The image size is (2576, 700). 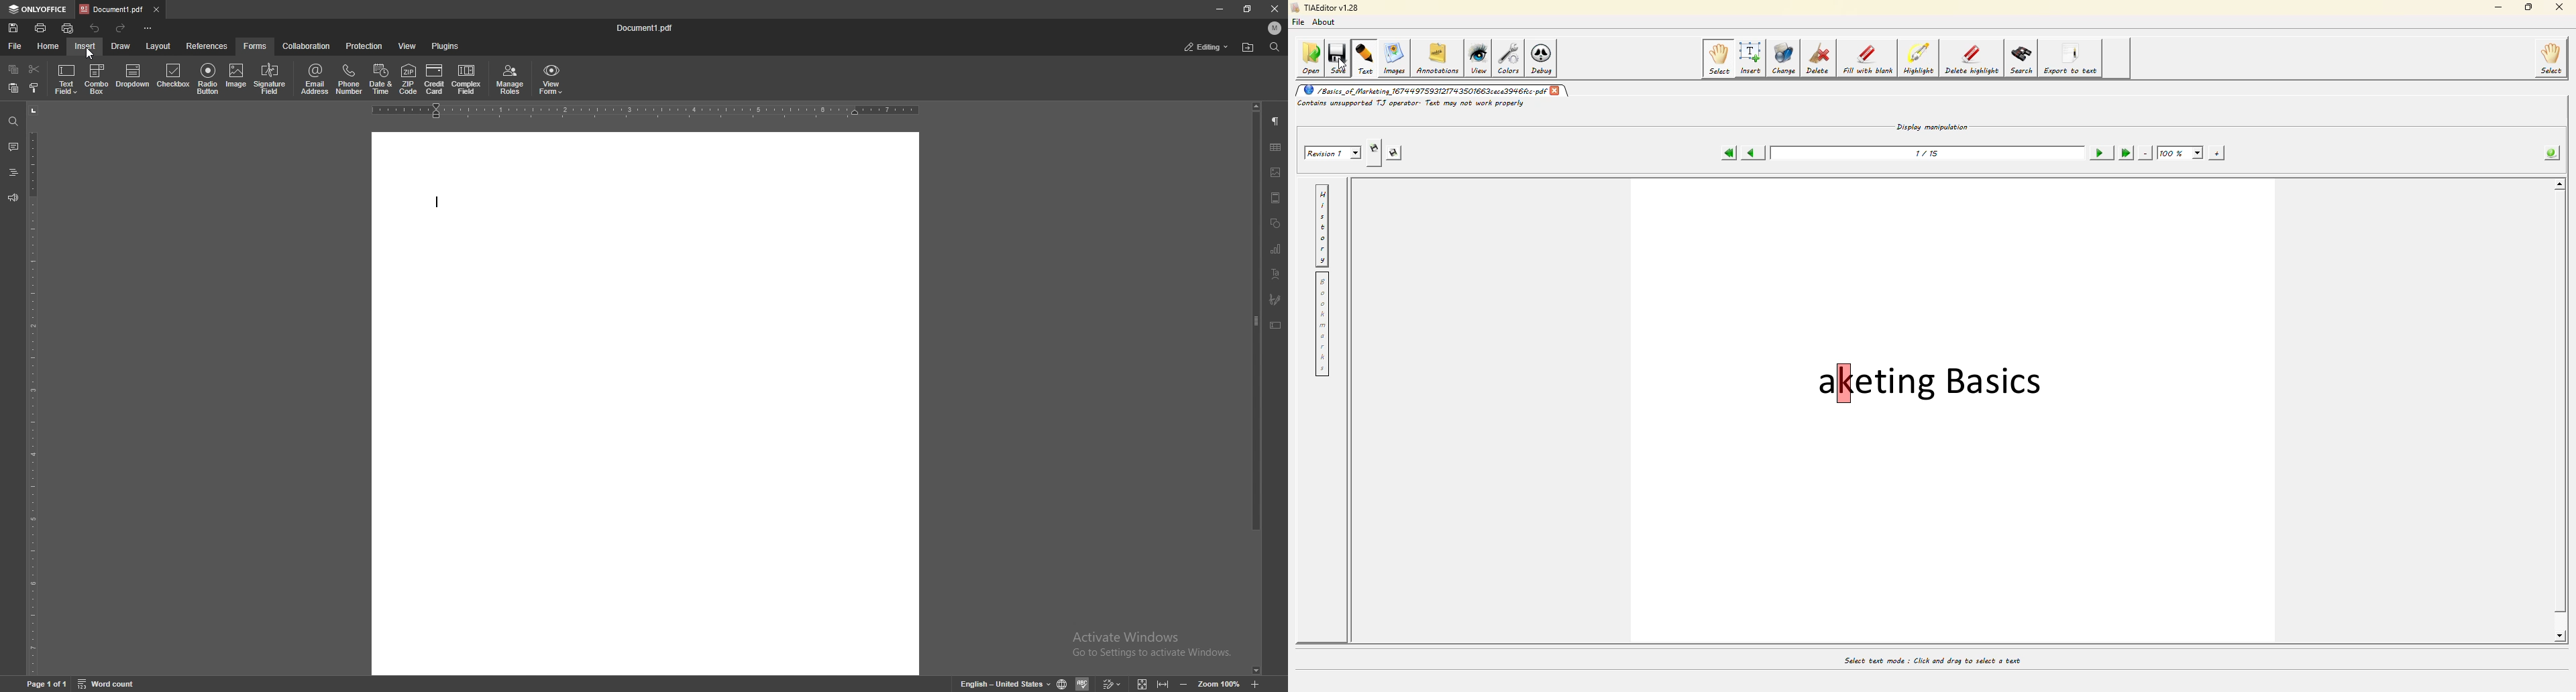 What do you see at coordinates (1111, 684) in the screenshot?
I see `track changes` at bounding box center [1111, 684].